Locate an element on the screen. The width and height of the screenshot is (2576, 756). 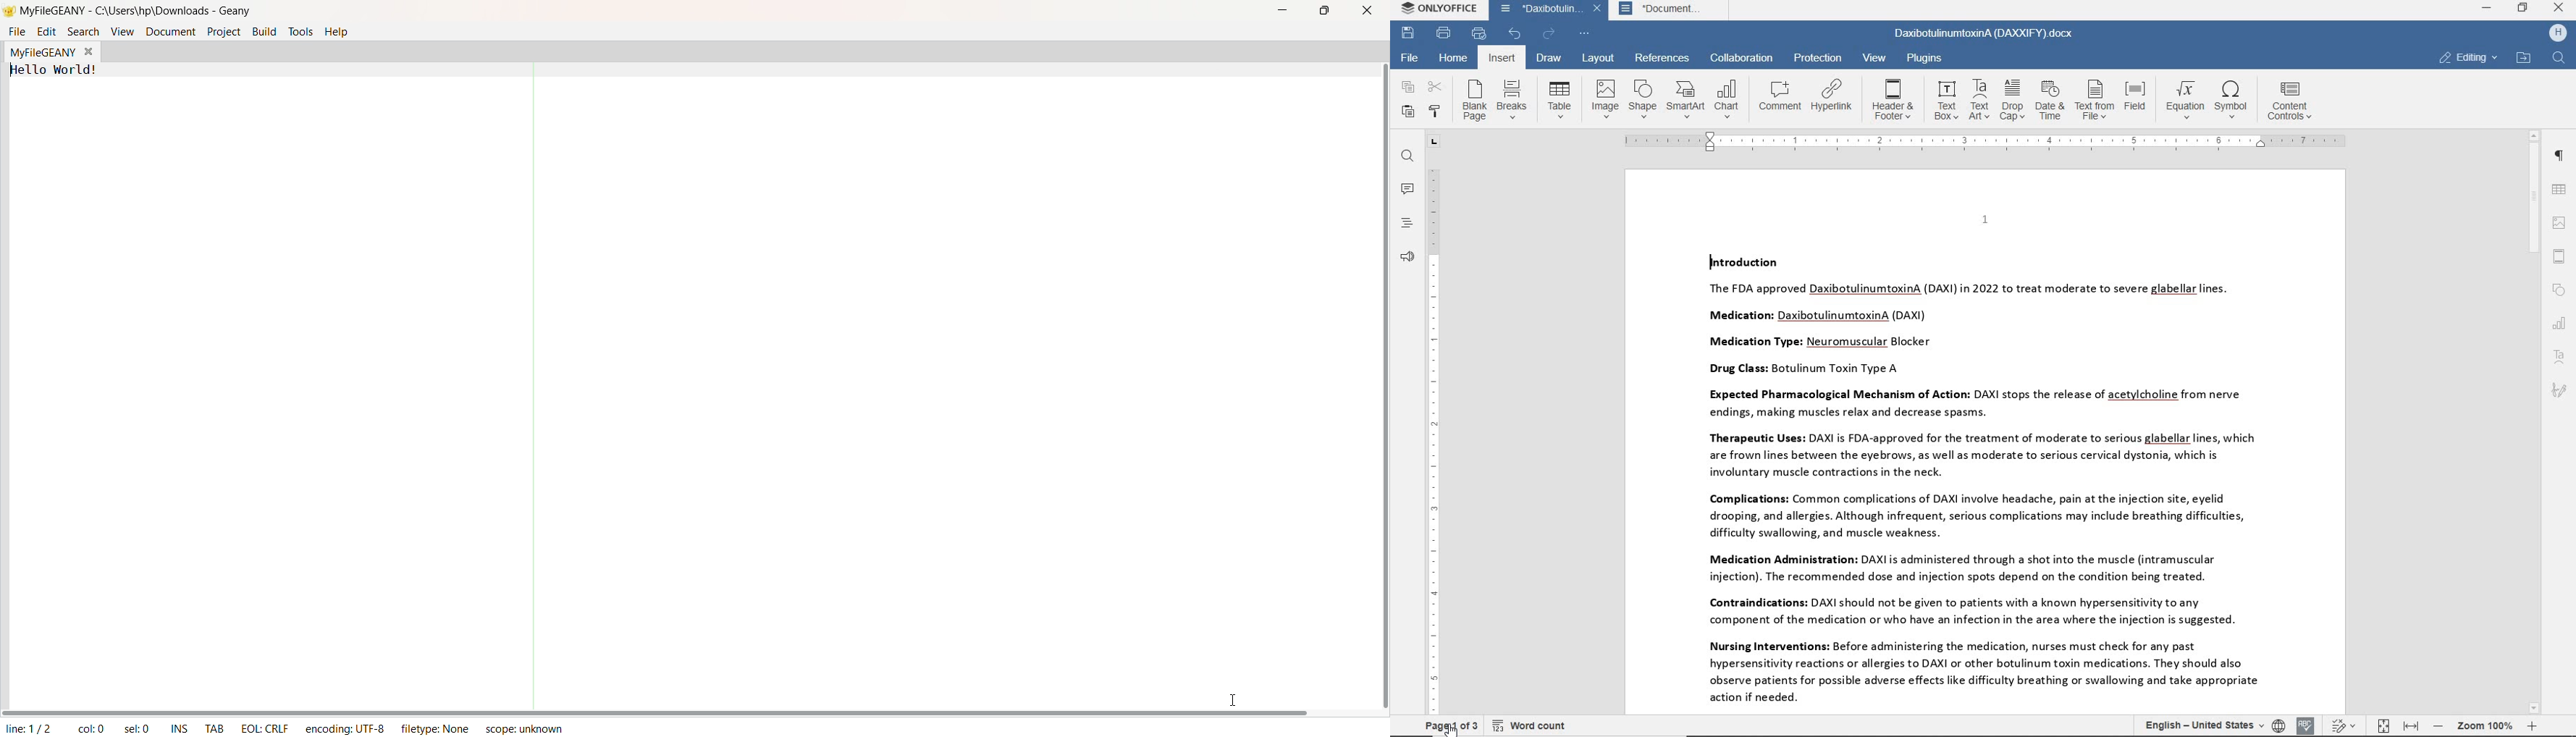
text language is located at coordinates (2200, 724).